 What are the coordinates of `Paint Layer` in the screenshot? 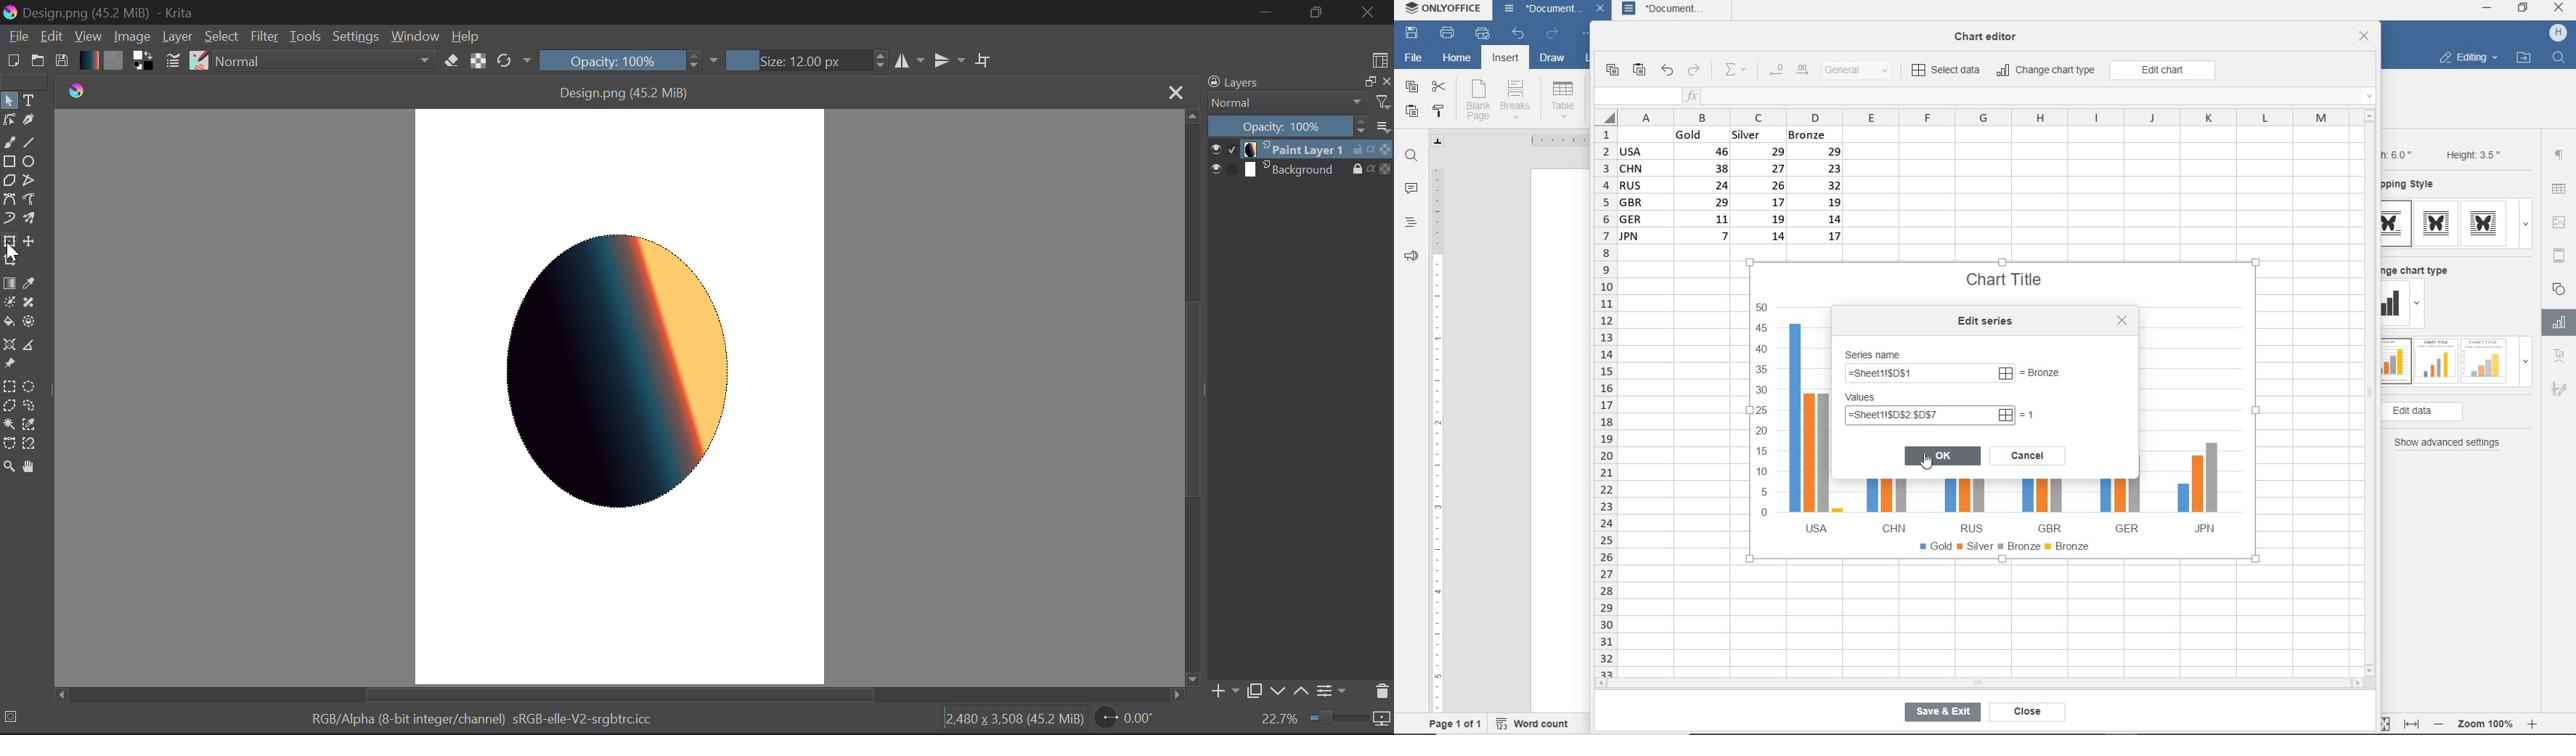 It's located at (1301, 150).